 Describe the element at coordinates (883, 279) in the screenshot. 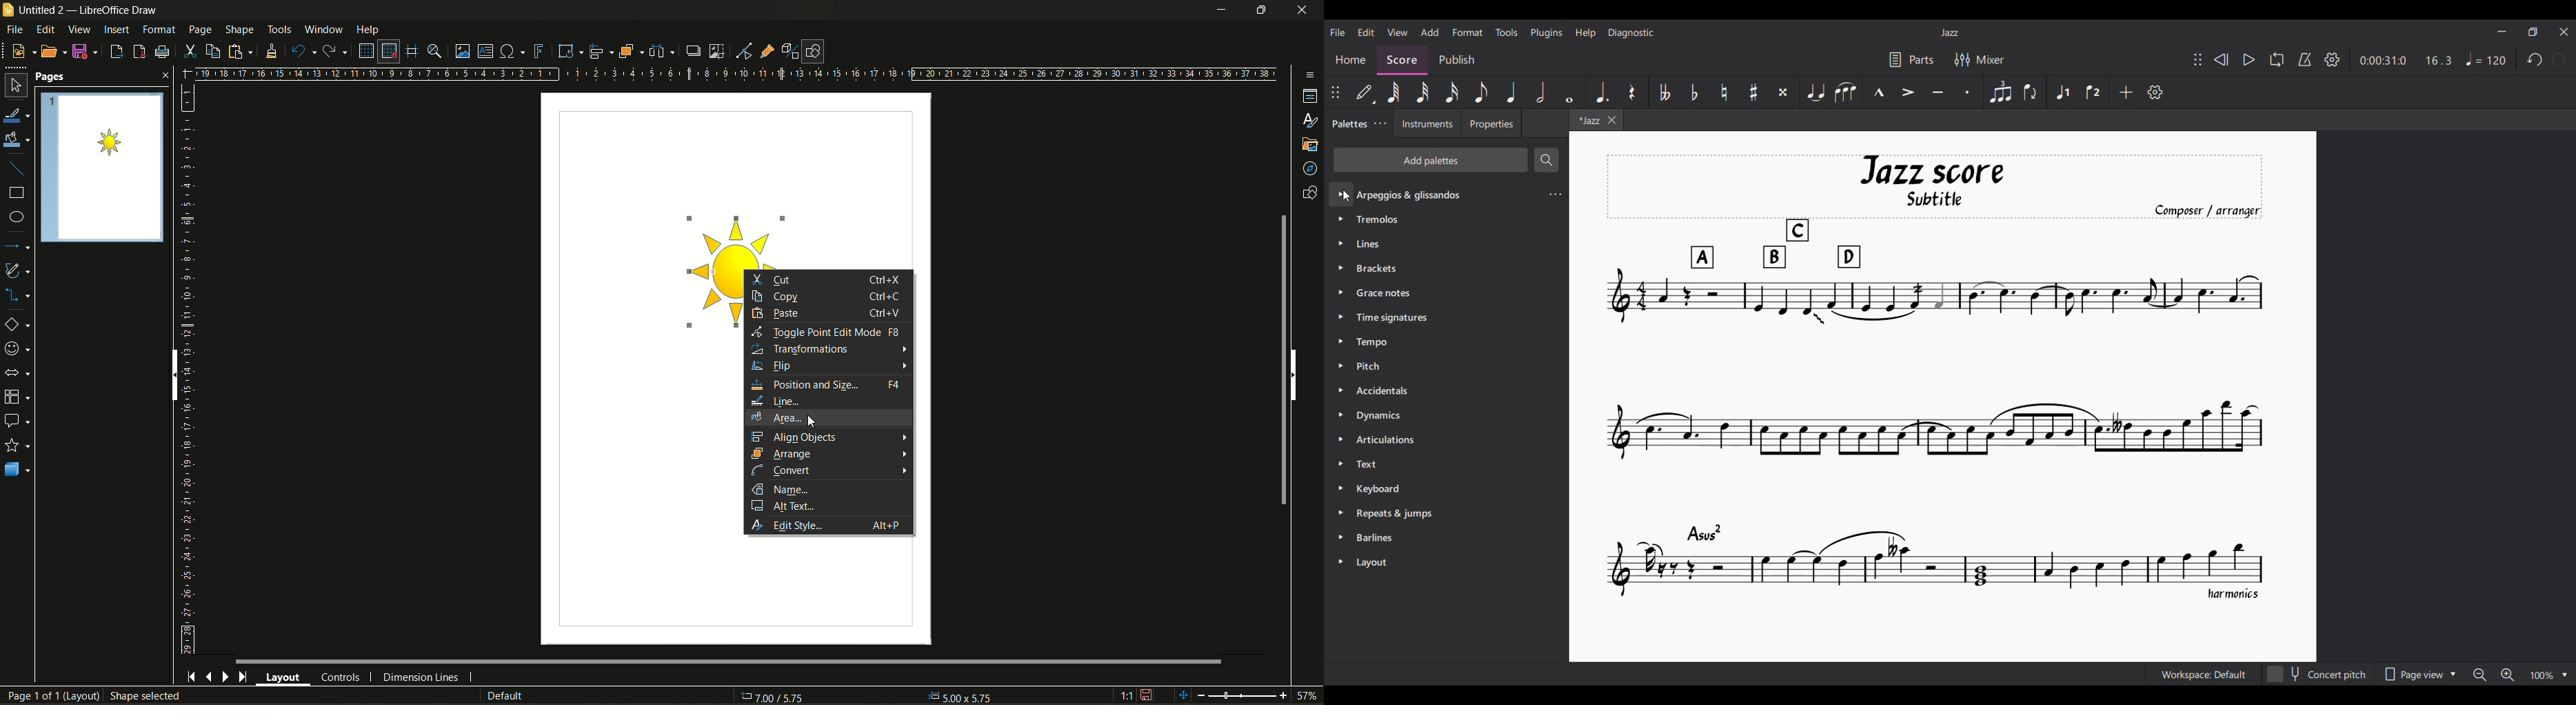

I see `ctrl+x` at that location.